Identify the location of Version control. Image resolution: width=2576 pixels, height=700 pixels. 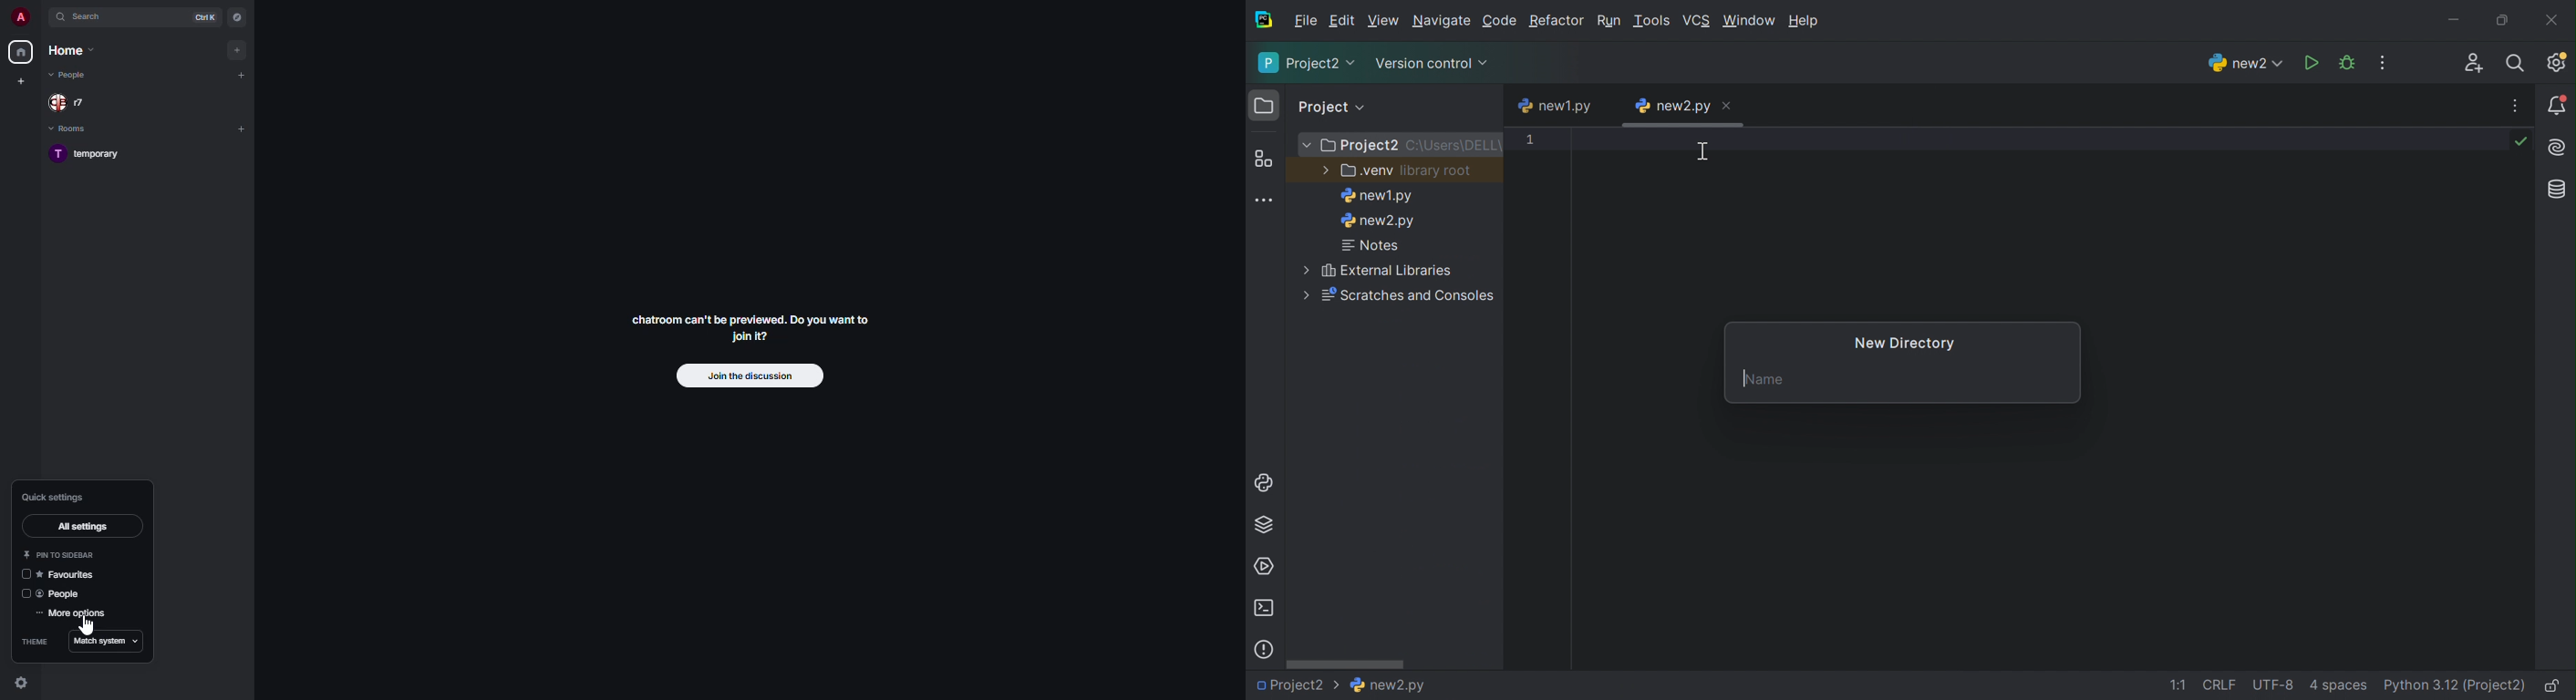
(1431, 62).